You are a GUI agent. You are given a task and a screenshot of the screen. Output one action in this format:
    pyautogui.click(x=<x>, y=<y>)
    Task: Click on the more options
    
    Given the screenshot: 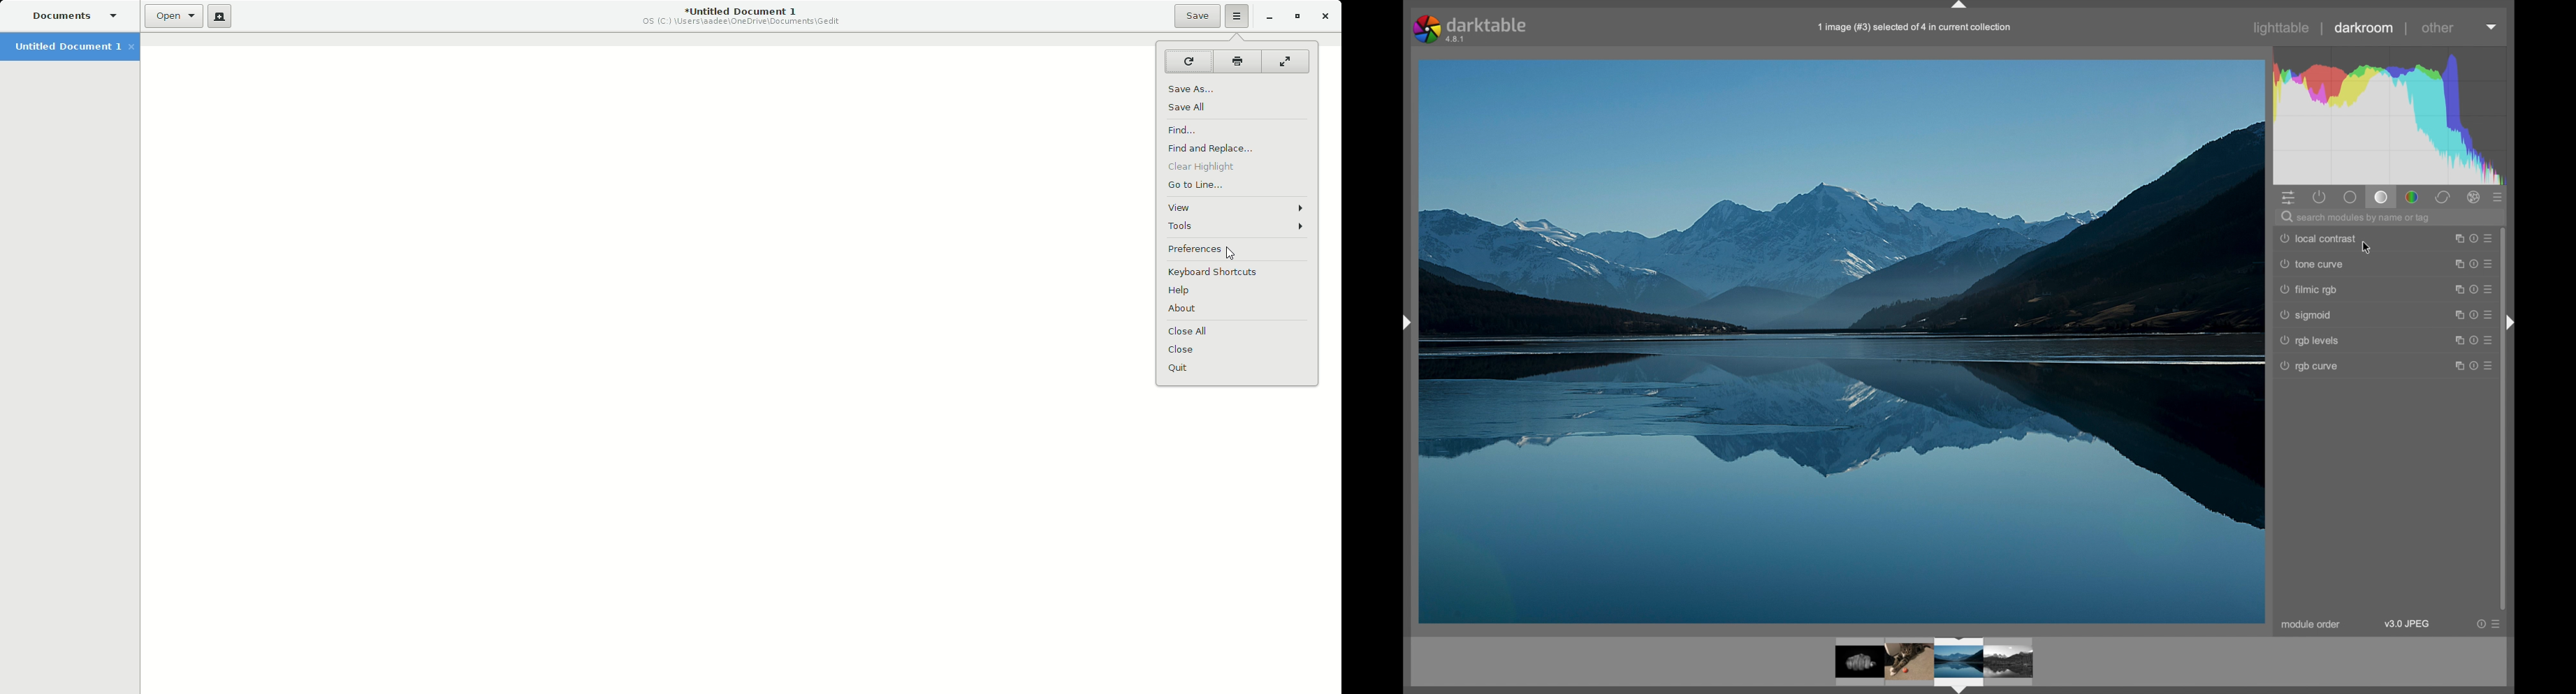 What is the action you would take?
    pyautogui.click(x=2473, y=340)
    